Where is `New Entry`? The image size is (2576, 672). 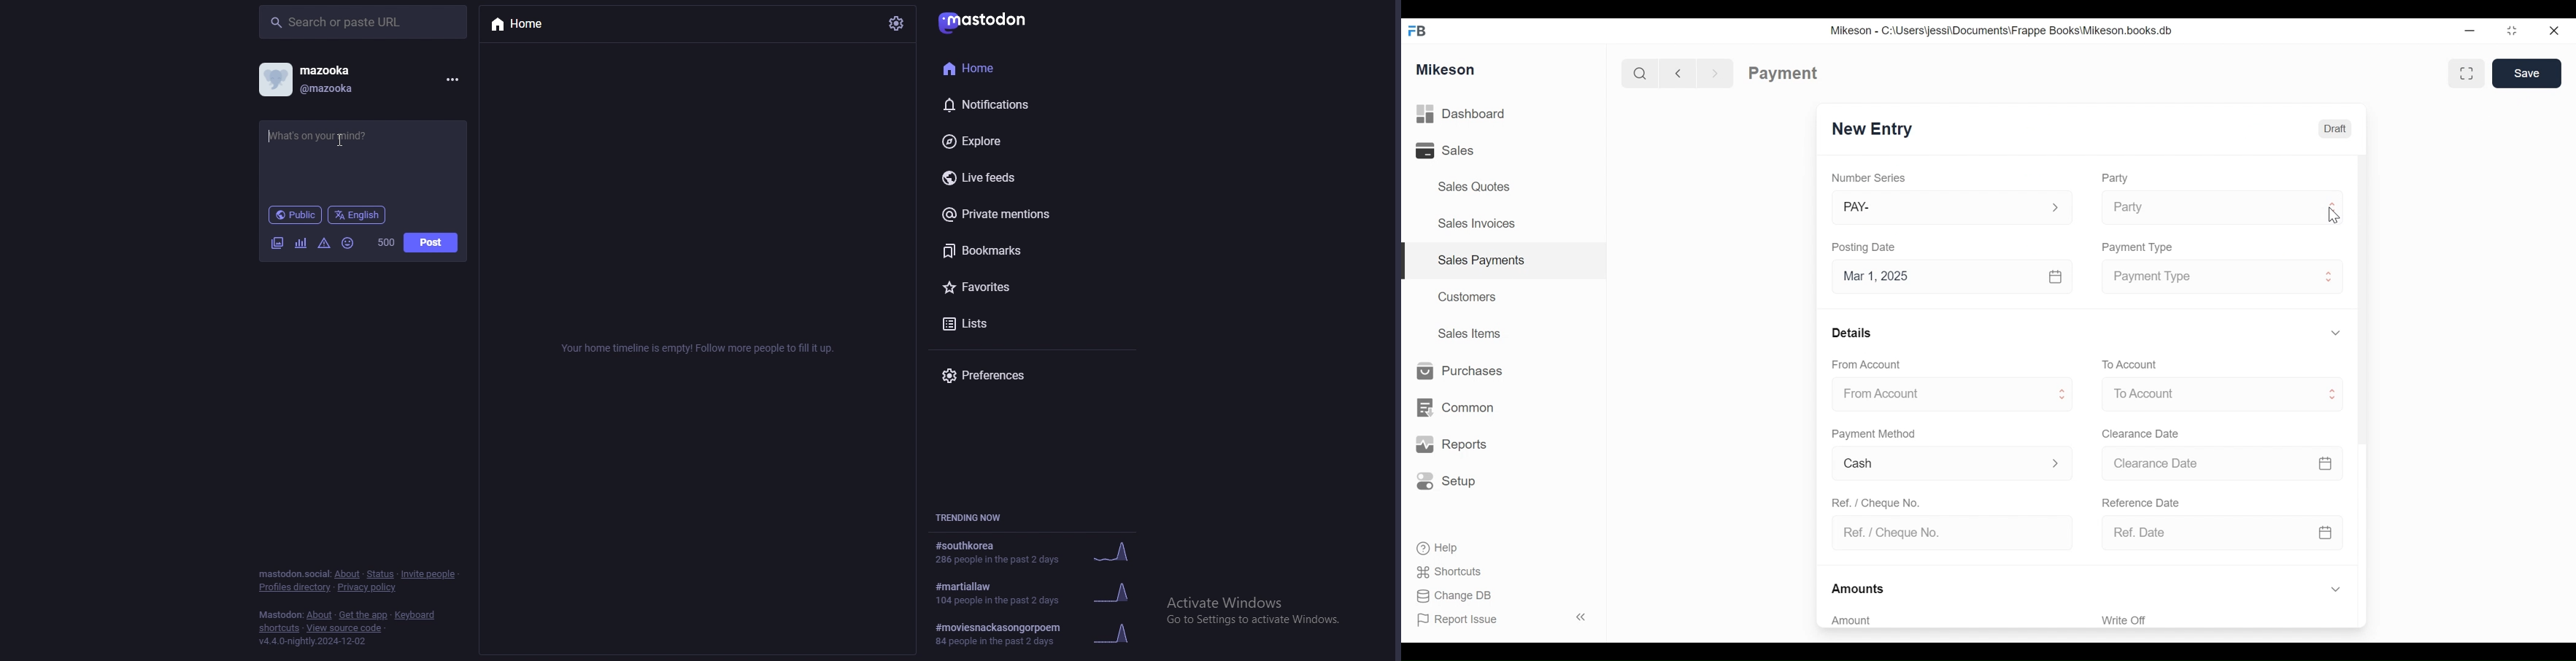 New Entry is located at coordinates (1872, 127).